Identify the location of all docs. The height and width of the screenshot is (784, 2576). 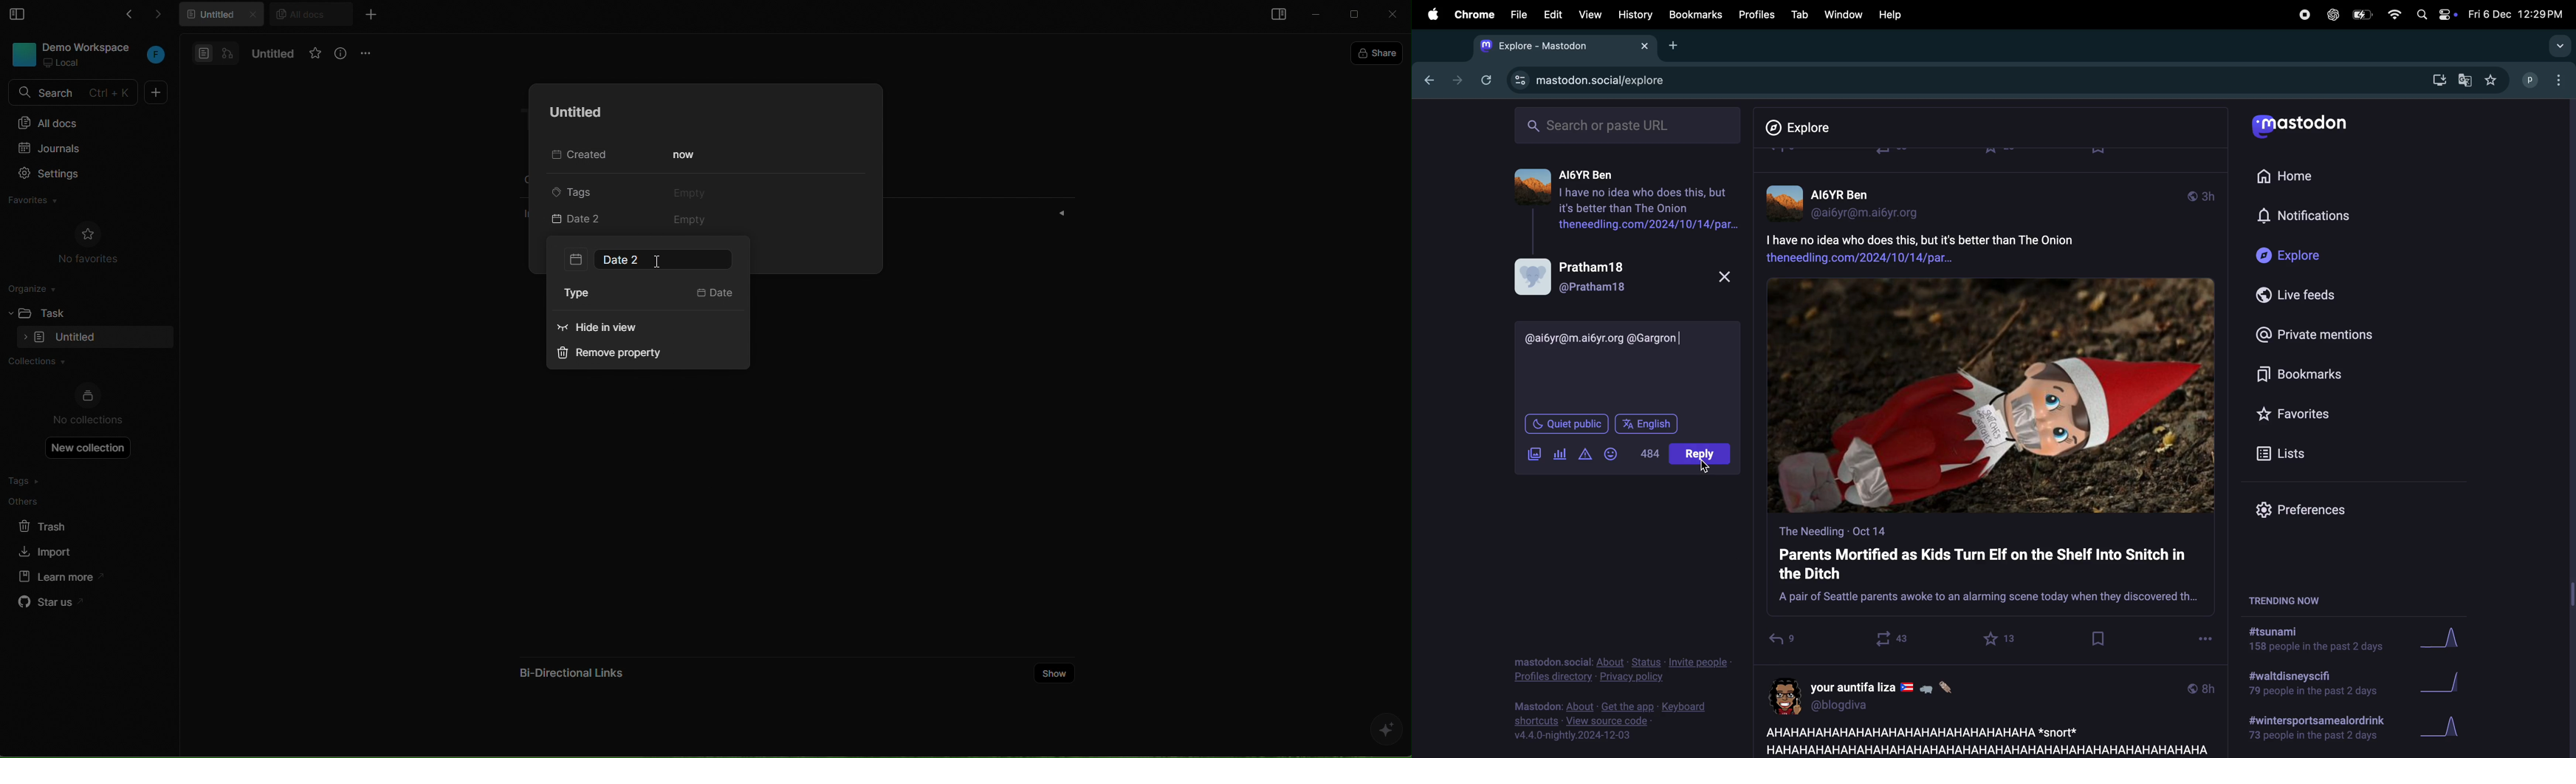
(310, 13).